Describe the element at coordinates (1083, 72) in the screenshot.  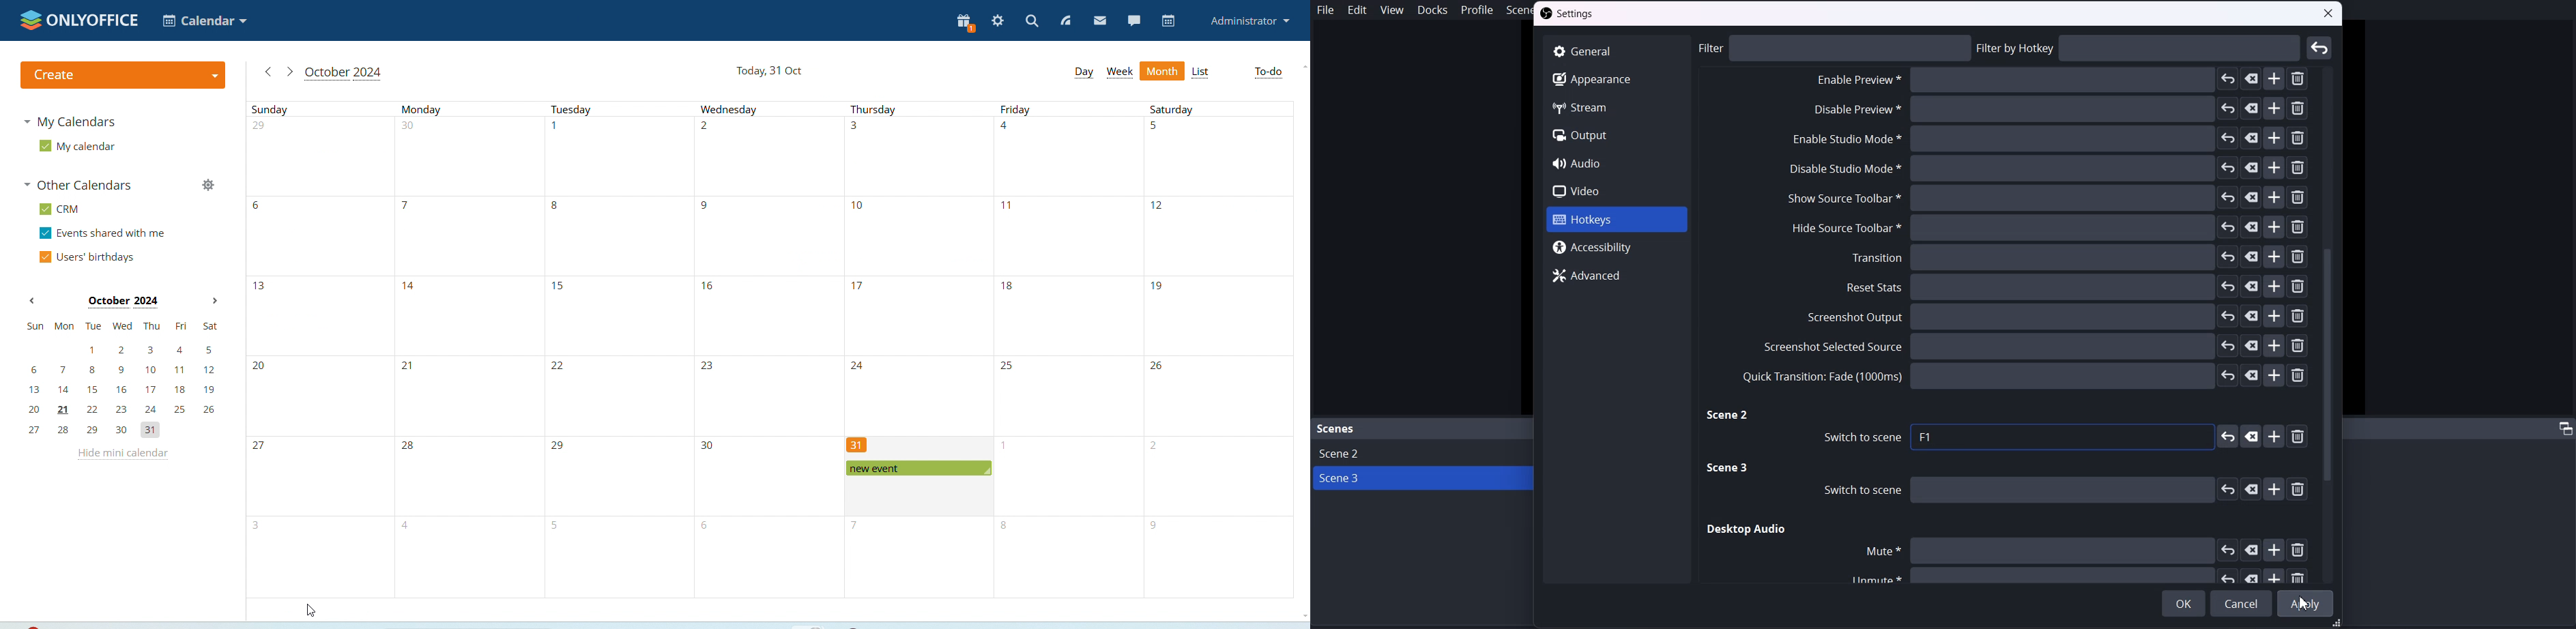
I see `day view` at that location.